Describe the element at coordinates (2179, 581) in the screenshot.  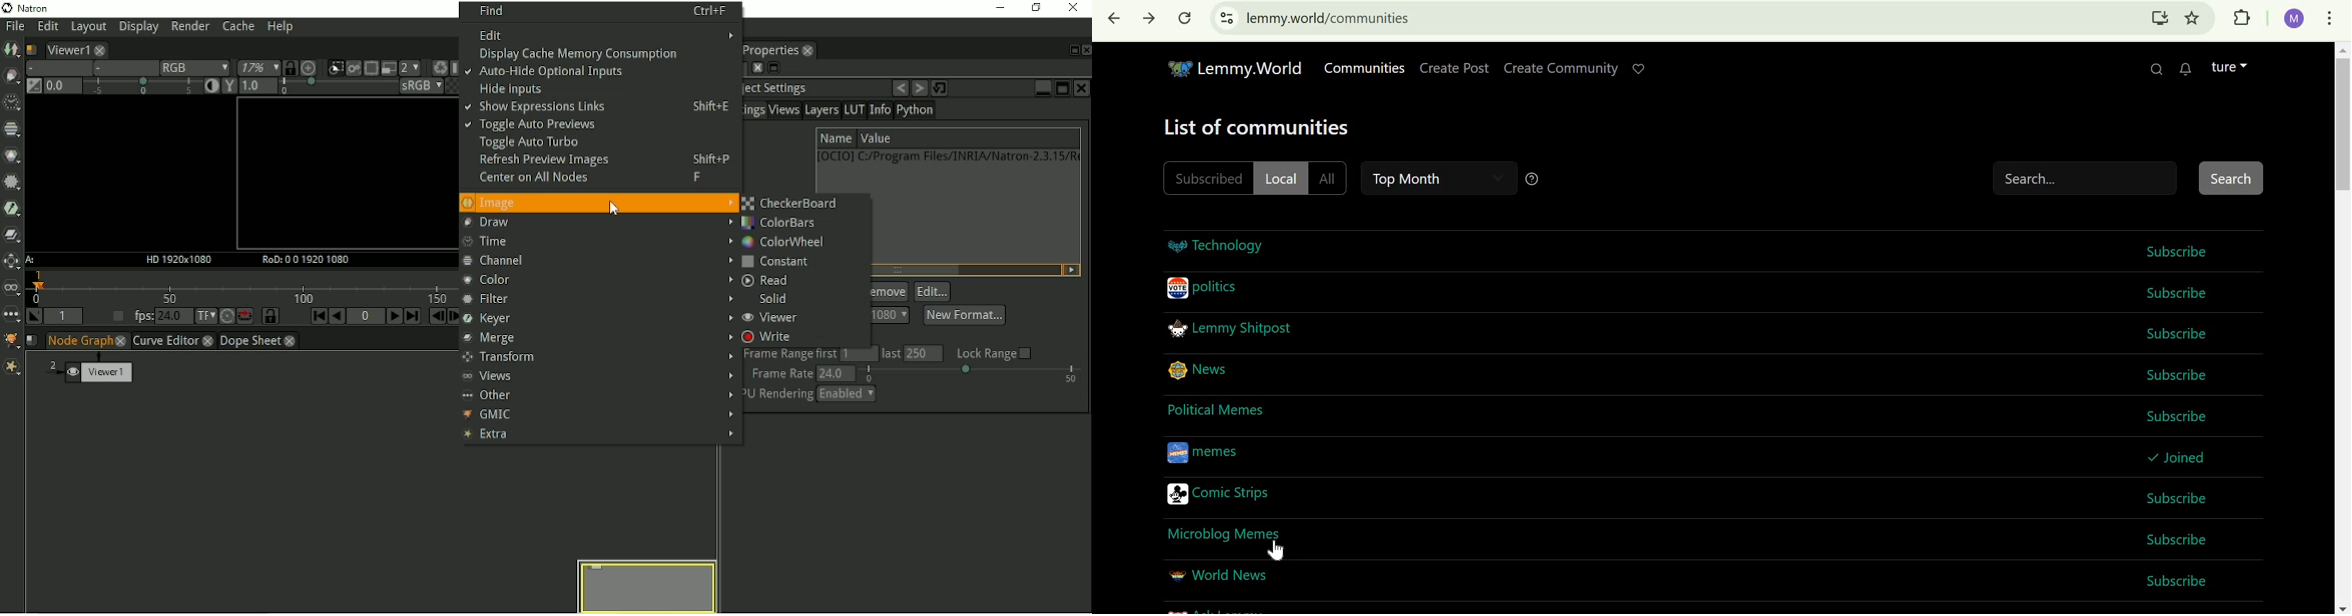
I see `subscribe` at that location.